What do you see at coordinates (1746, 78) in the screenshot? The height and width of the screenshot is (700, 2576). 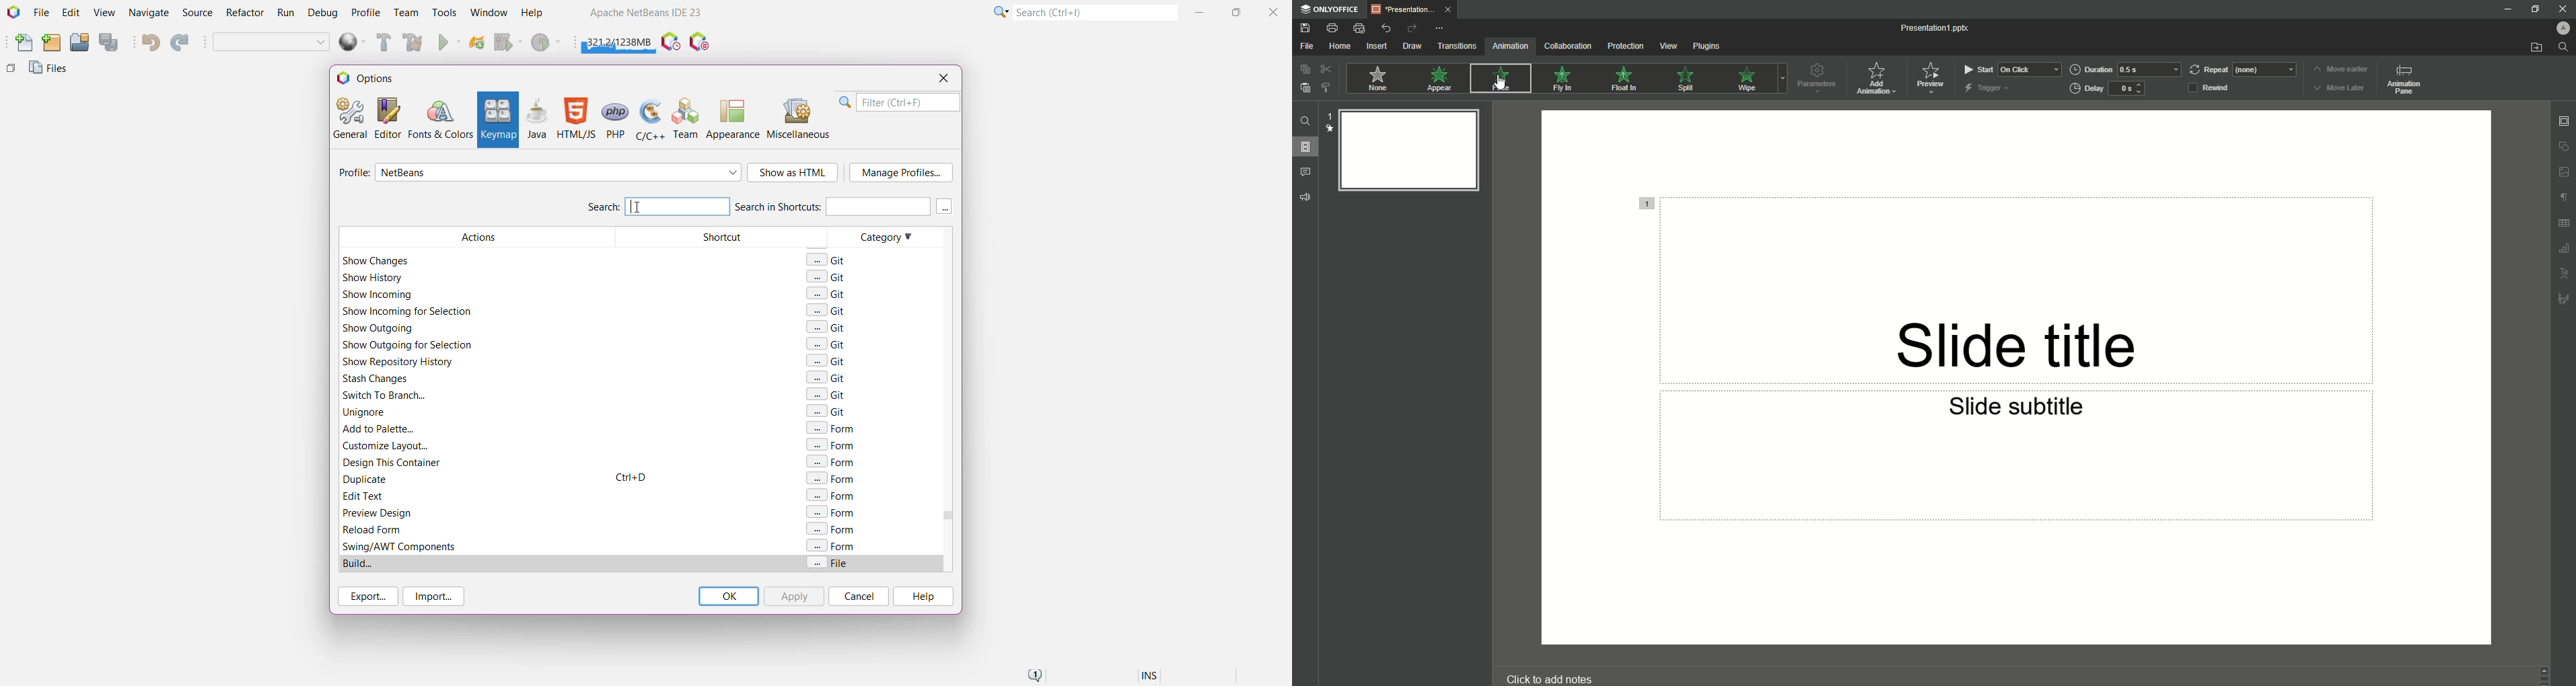 I see `Wipe` at bounding box center [1746, 78].